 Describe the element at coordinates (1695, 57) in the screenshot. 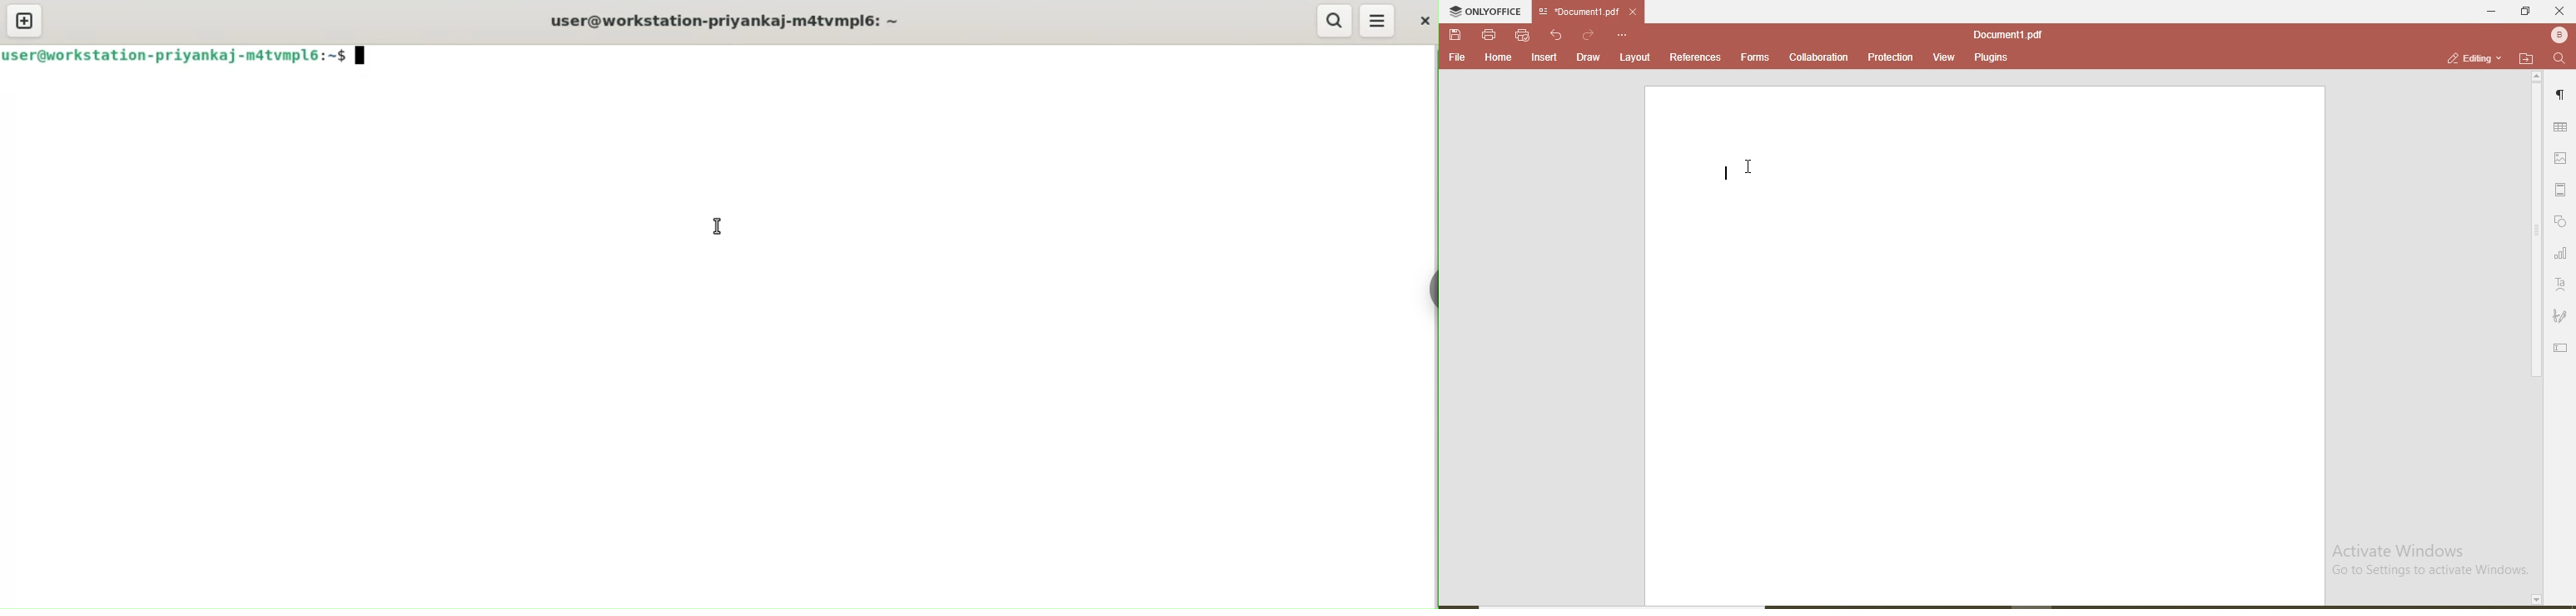

I see `references` at that location.